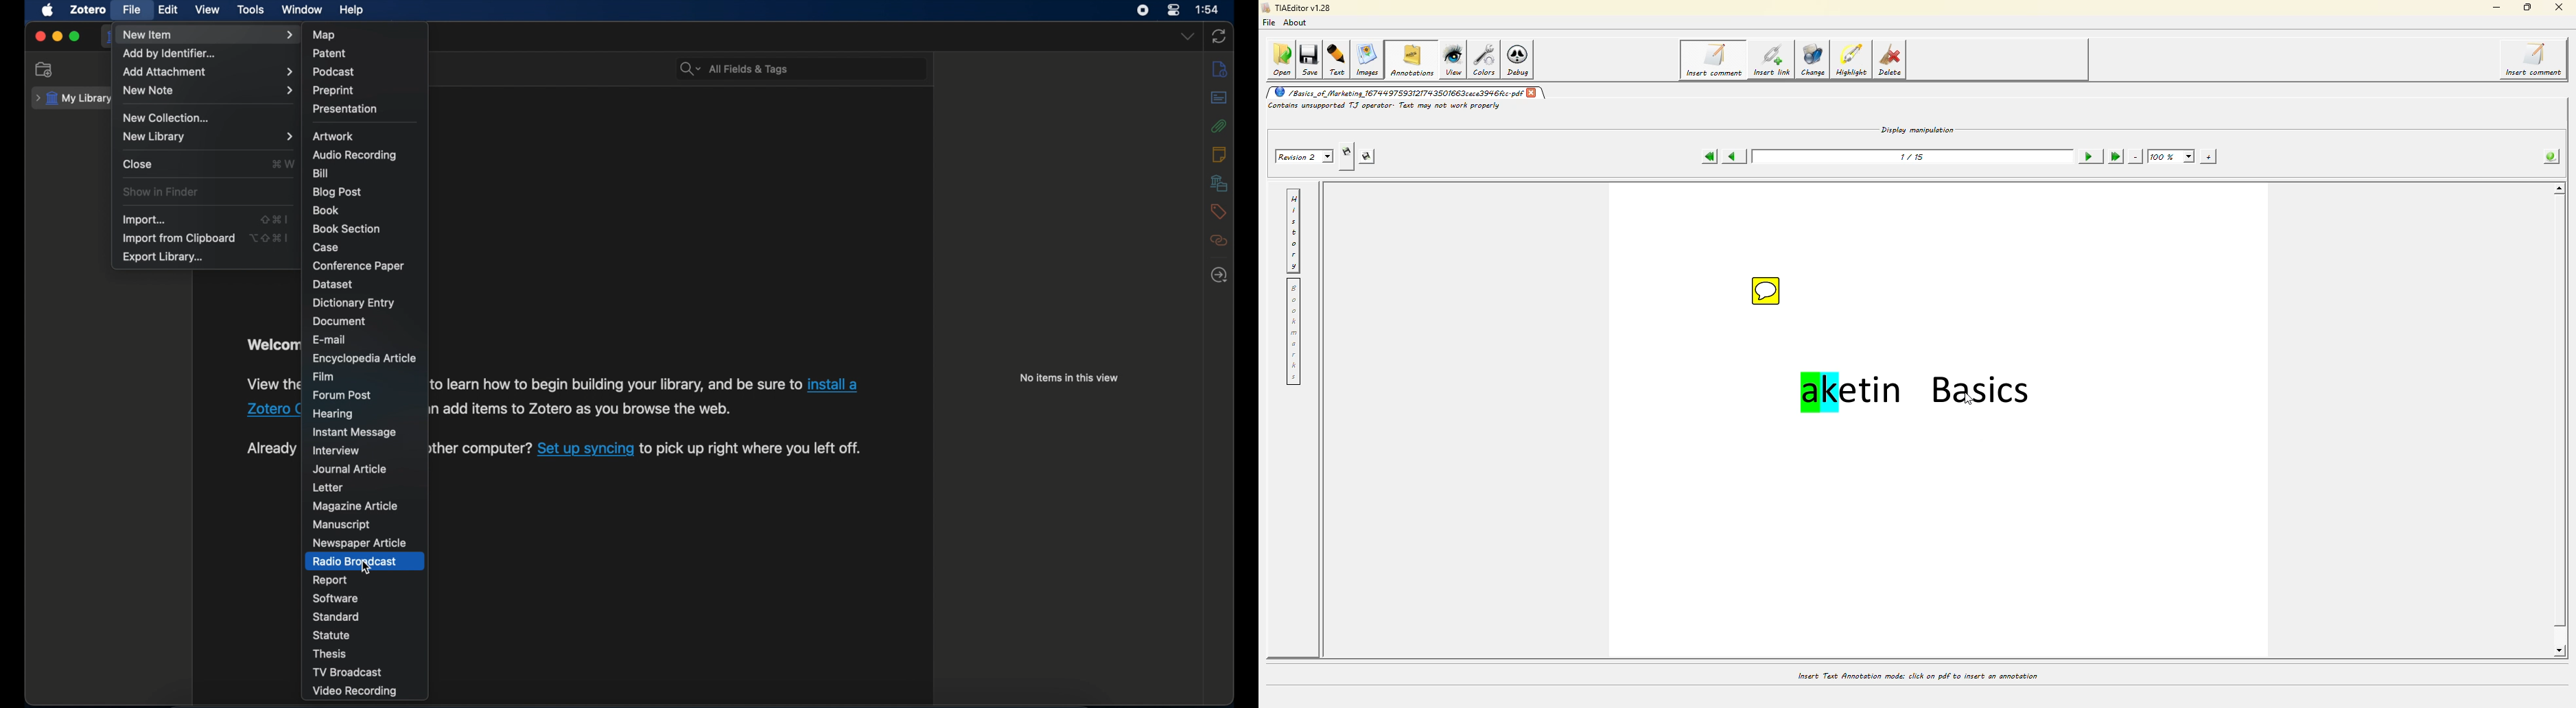 The width and height of the screenshot is (2576, 728). I want to click on install a, so click(837, 384).